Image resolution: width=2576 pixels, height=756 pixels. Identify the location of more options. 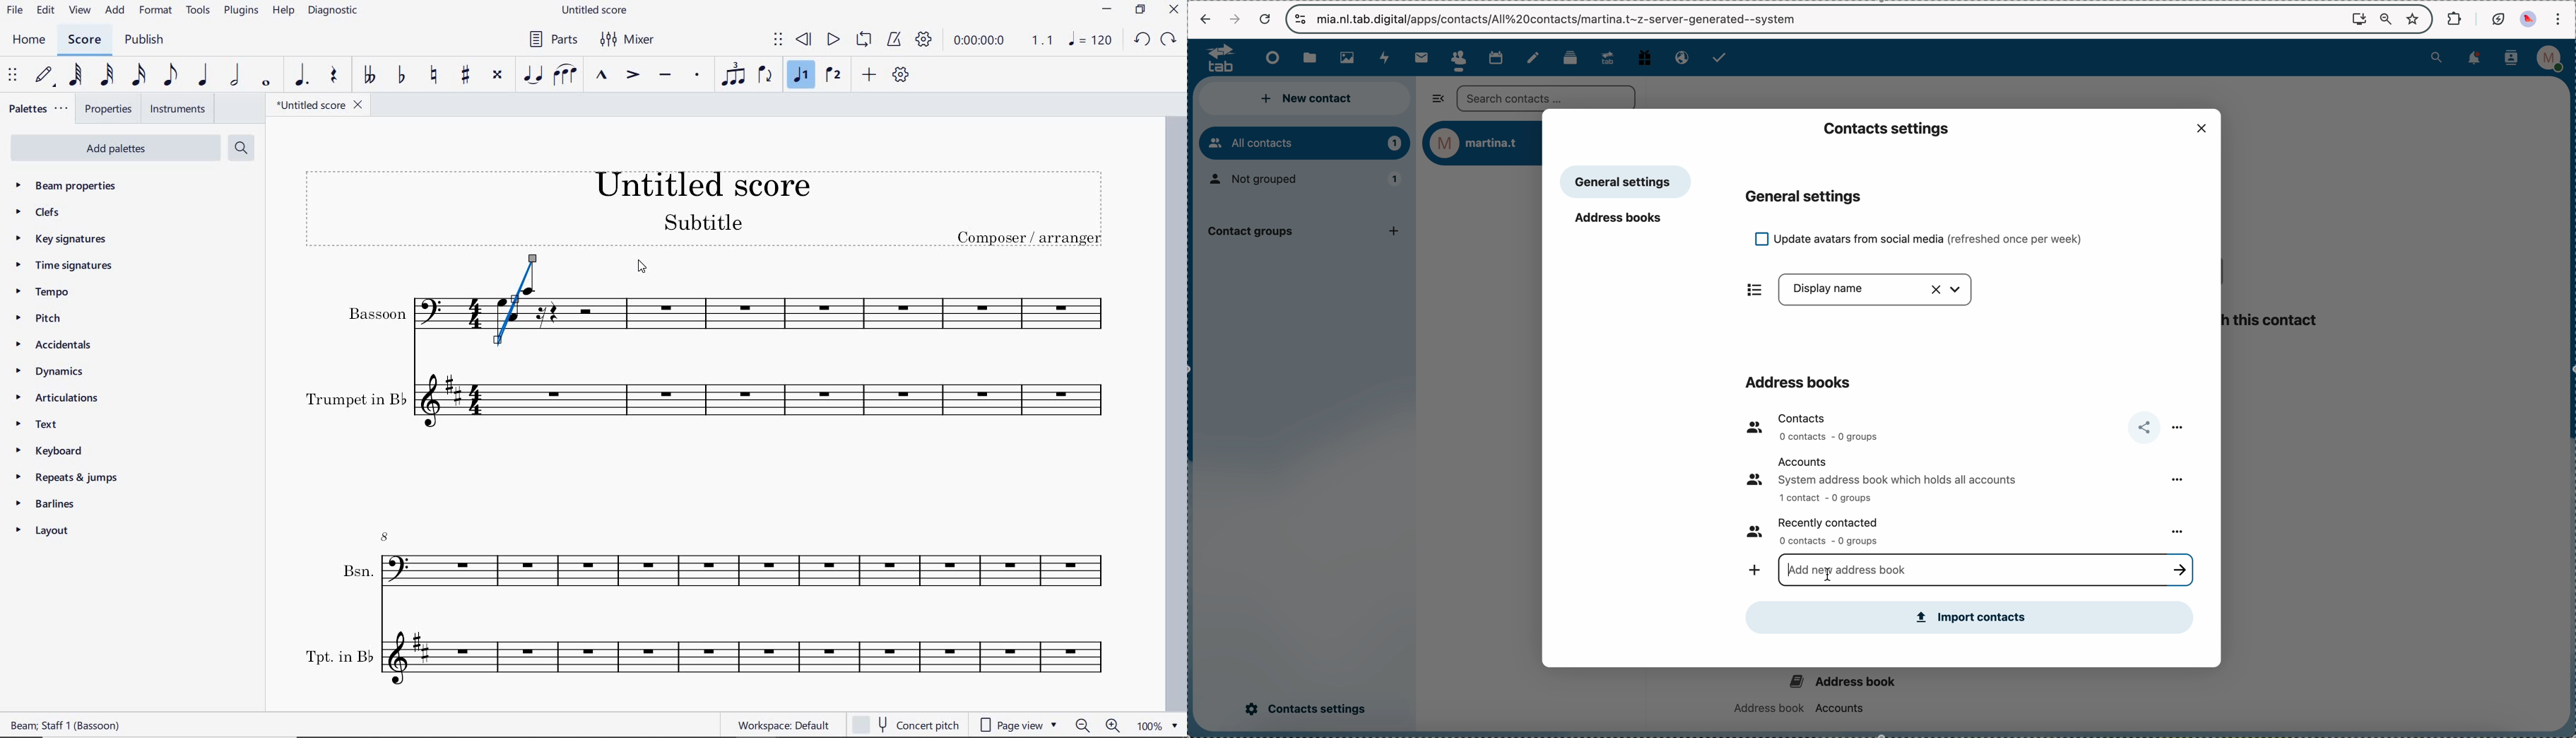
(2180, 426).